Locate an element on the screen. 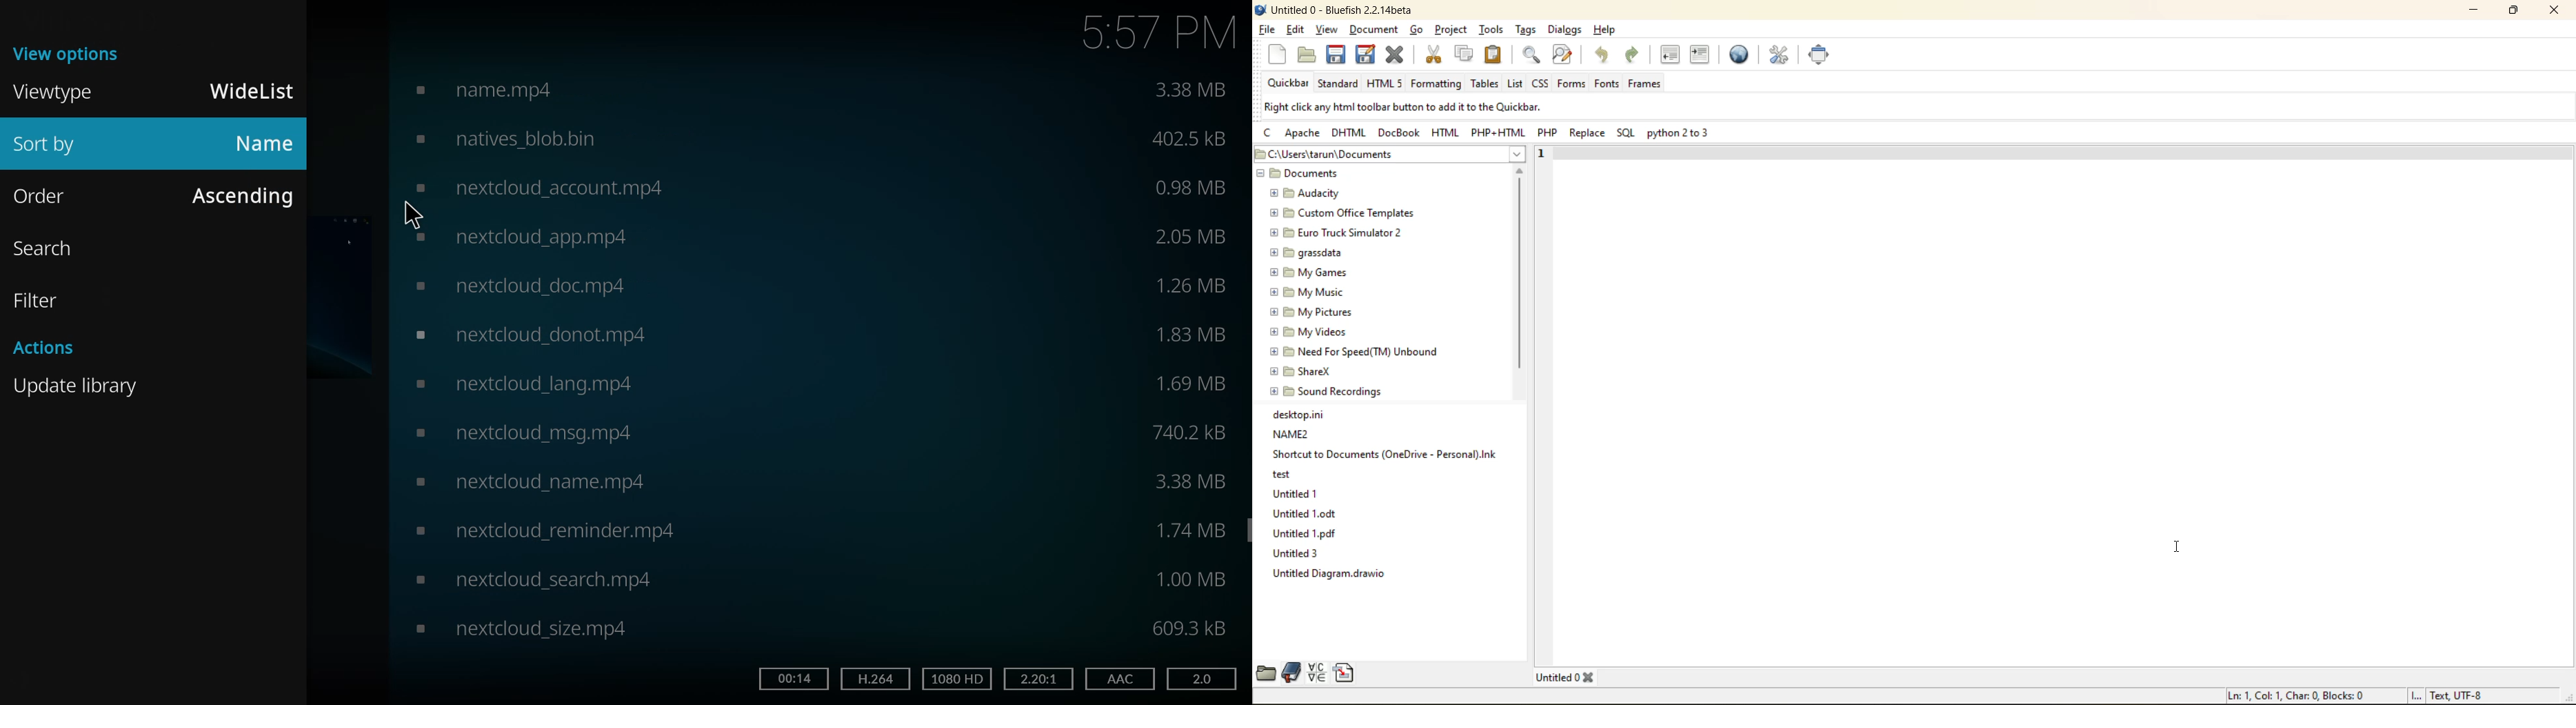 This screenshot has height=728, width=2576. order is located at coordinates (51, 195).